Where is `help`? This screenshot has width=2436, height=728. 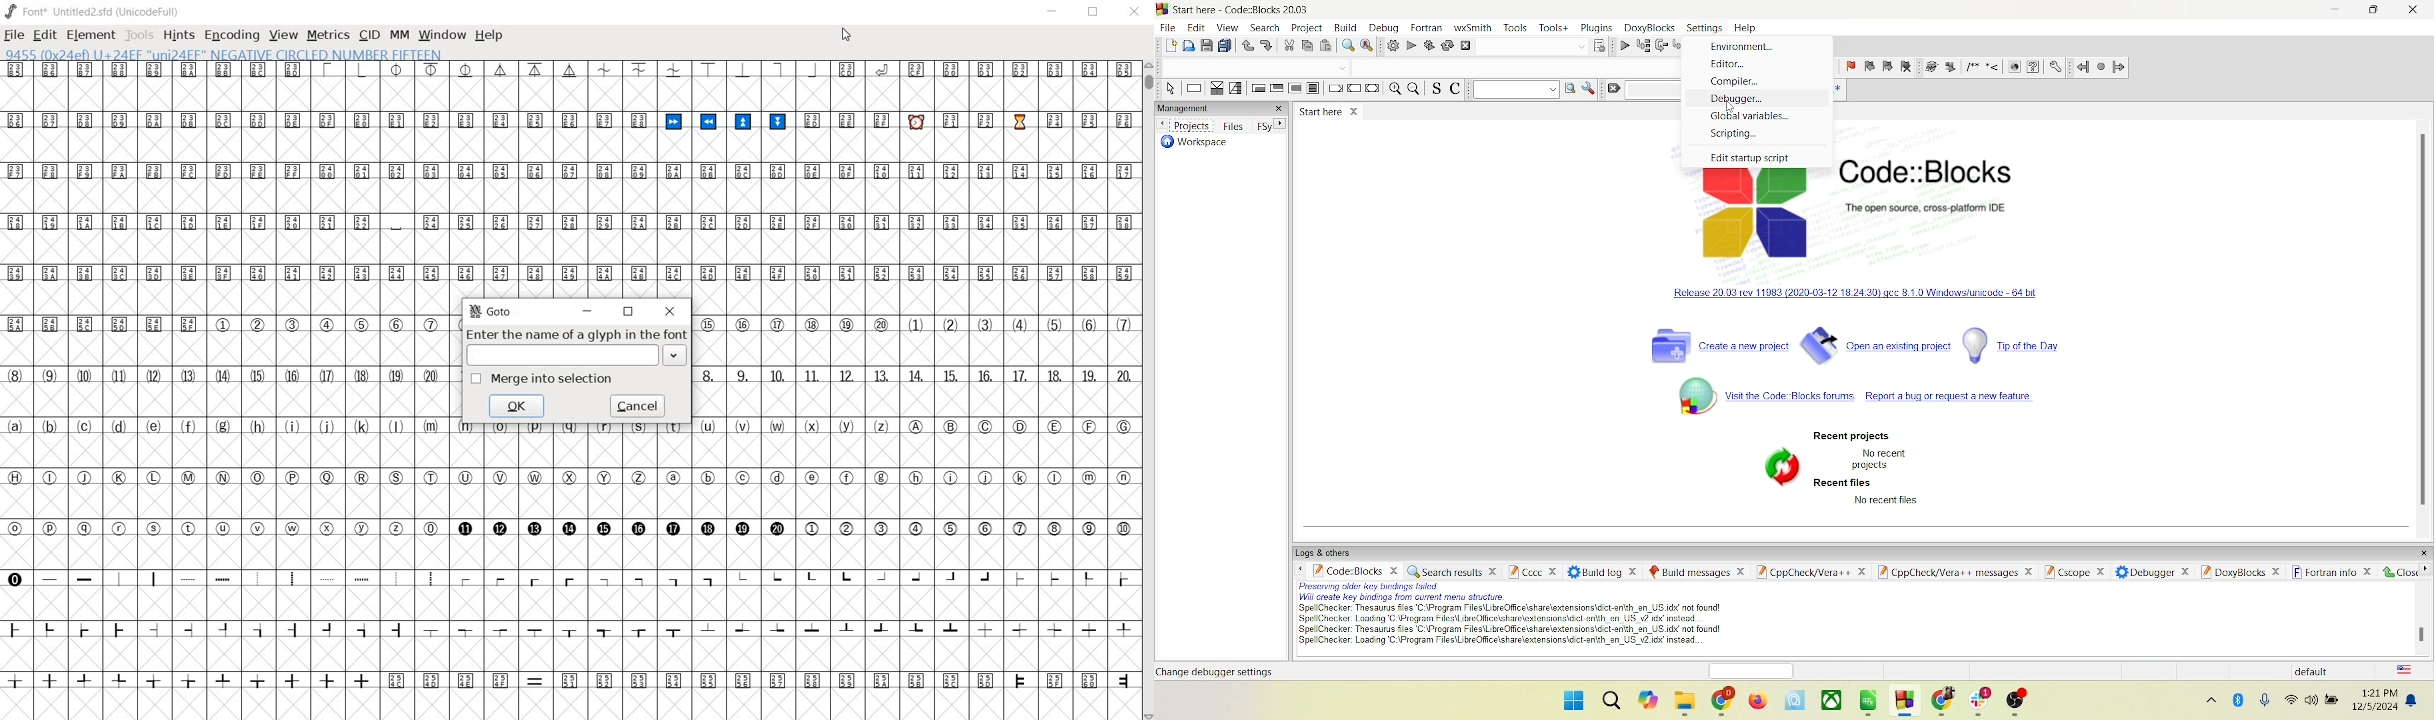
help is located at coordinates (1745, 28).